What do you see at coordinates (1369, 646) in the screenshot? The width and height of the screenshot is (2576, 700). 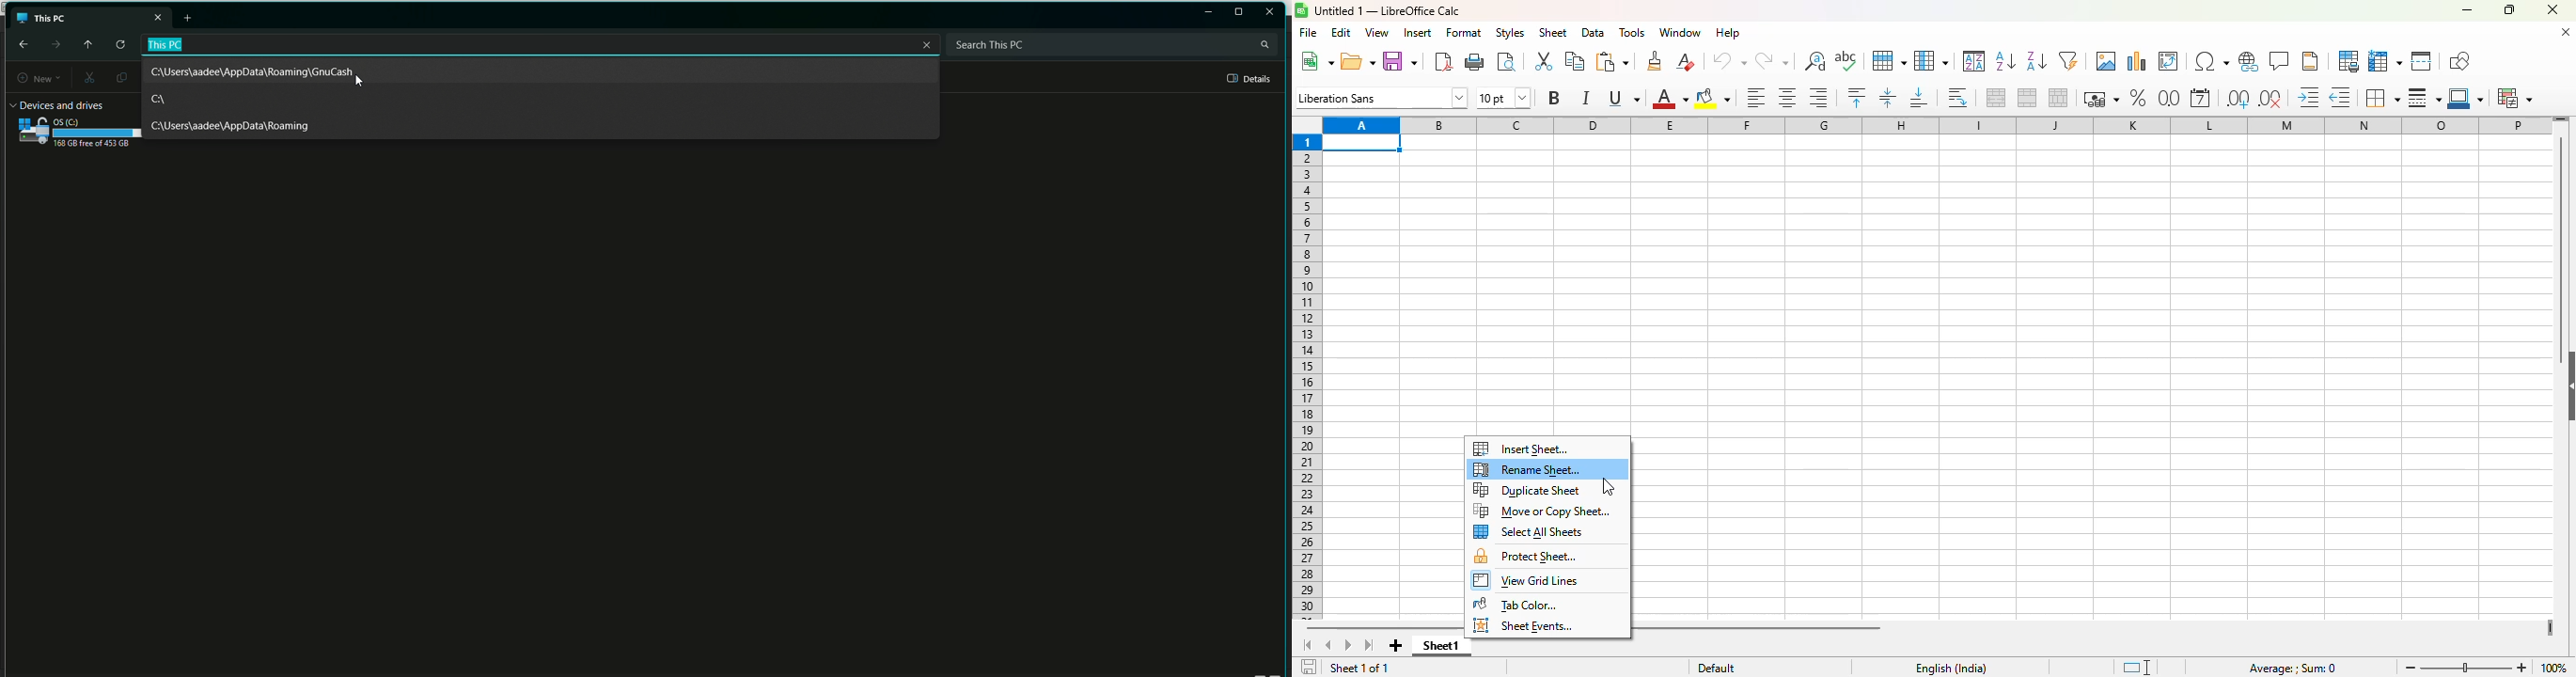 I see `scroll to last sheet` at bounding box center [1369, 646].